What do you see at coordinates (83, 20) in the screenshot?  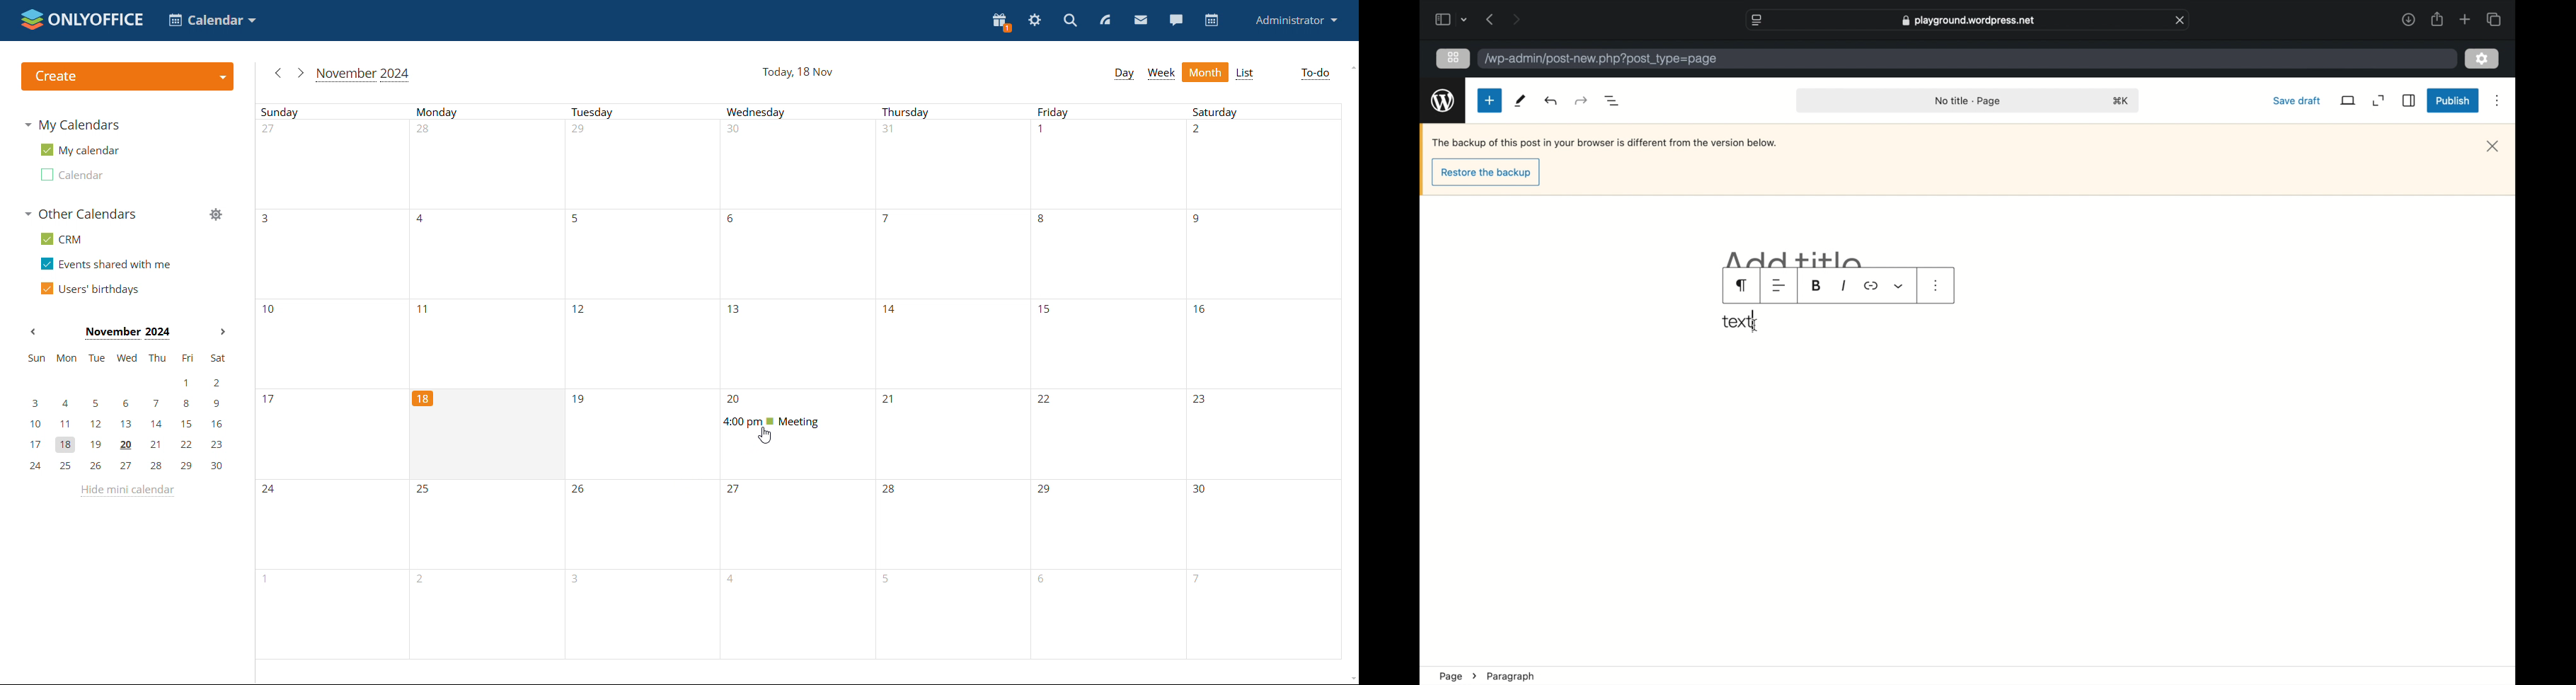 I see `logo` at bounding box center [83, 20].